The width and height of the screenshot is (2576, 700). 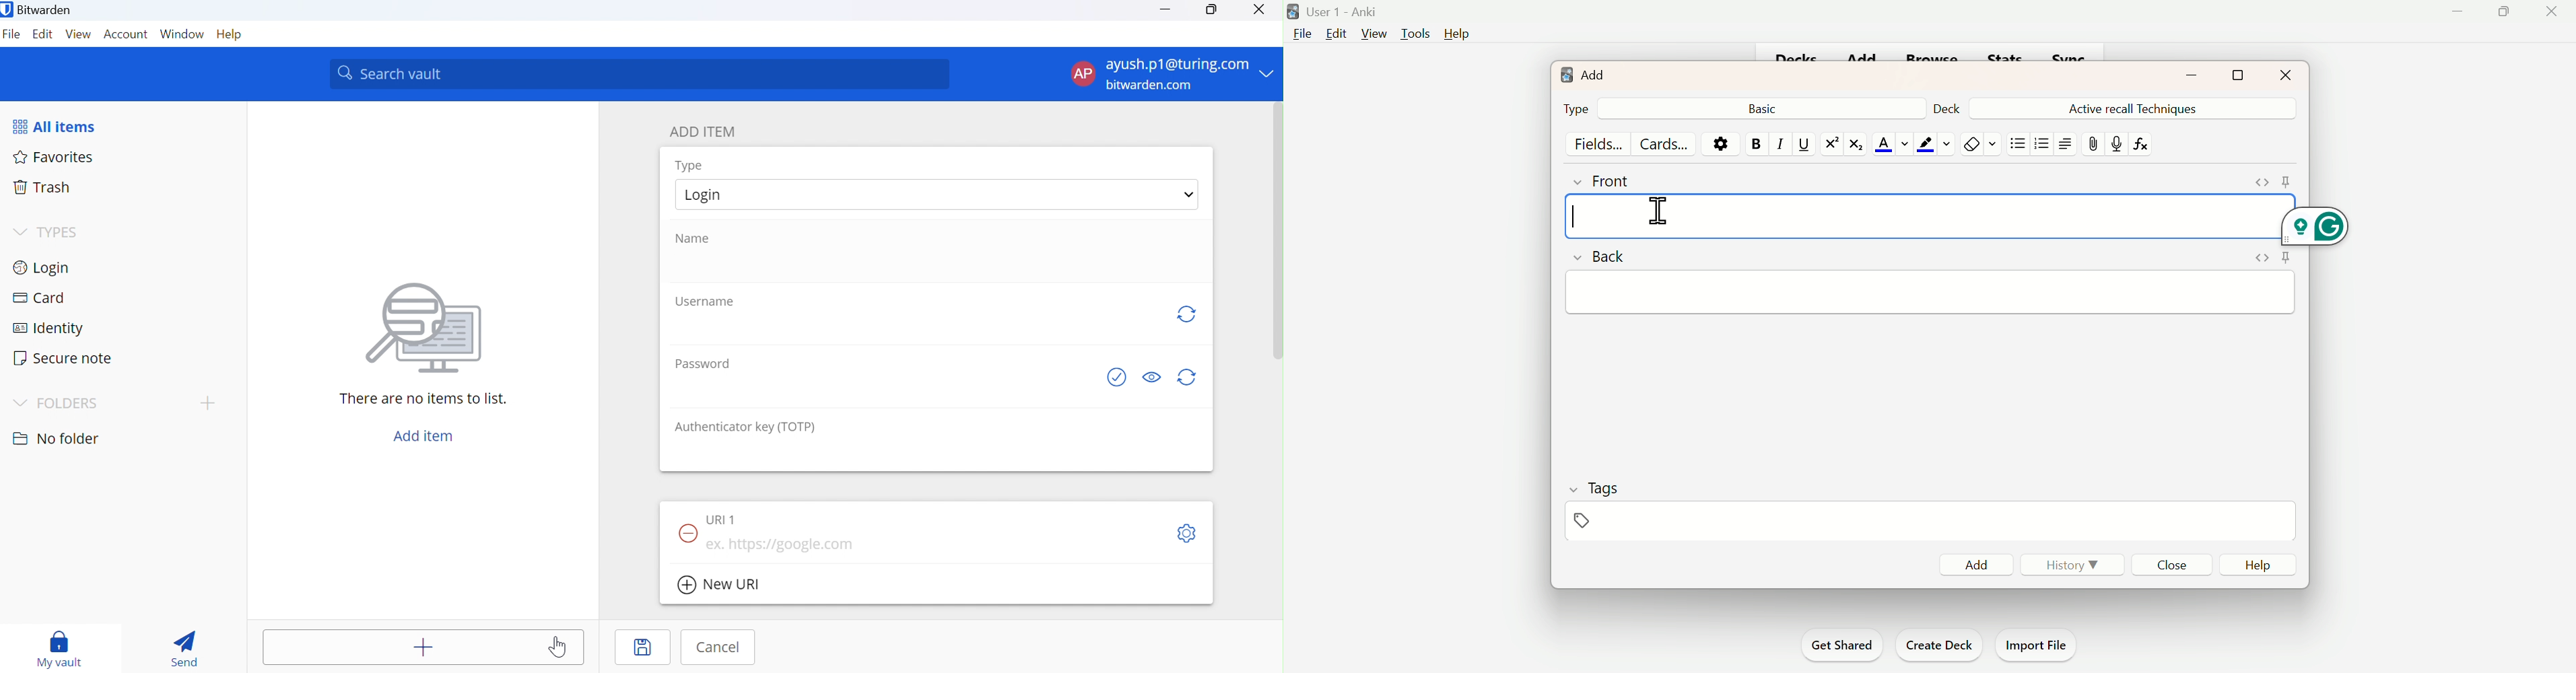 What do you see at coordinates (1776, 143) in the screenshot?
I see `Italiac` at bounding box center [1776, 143].